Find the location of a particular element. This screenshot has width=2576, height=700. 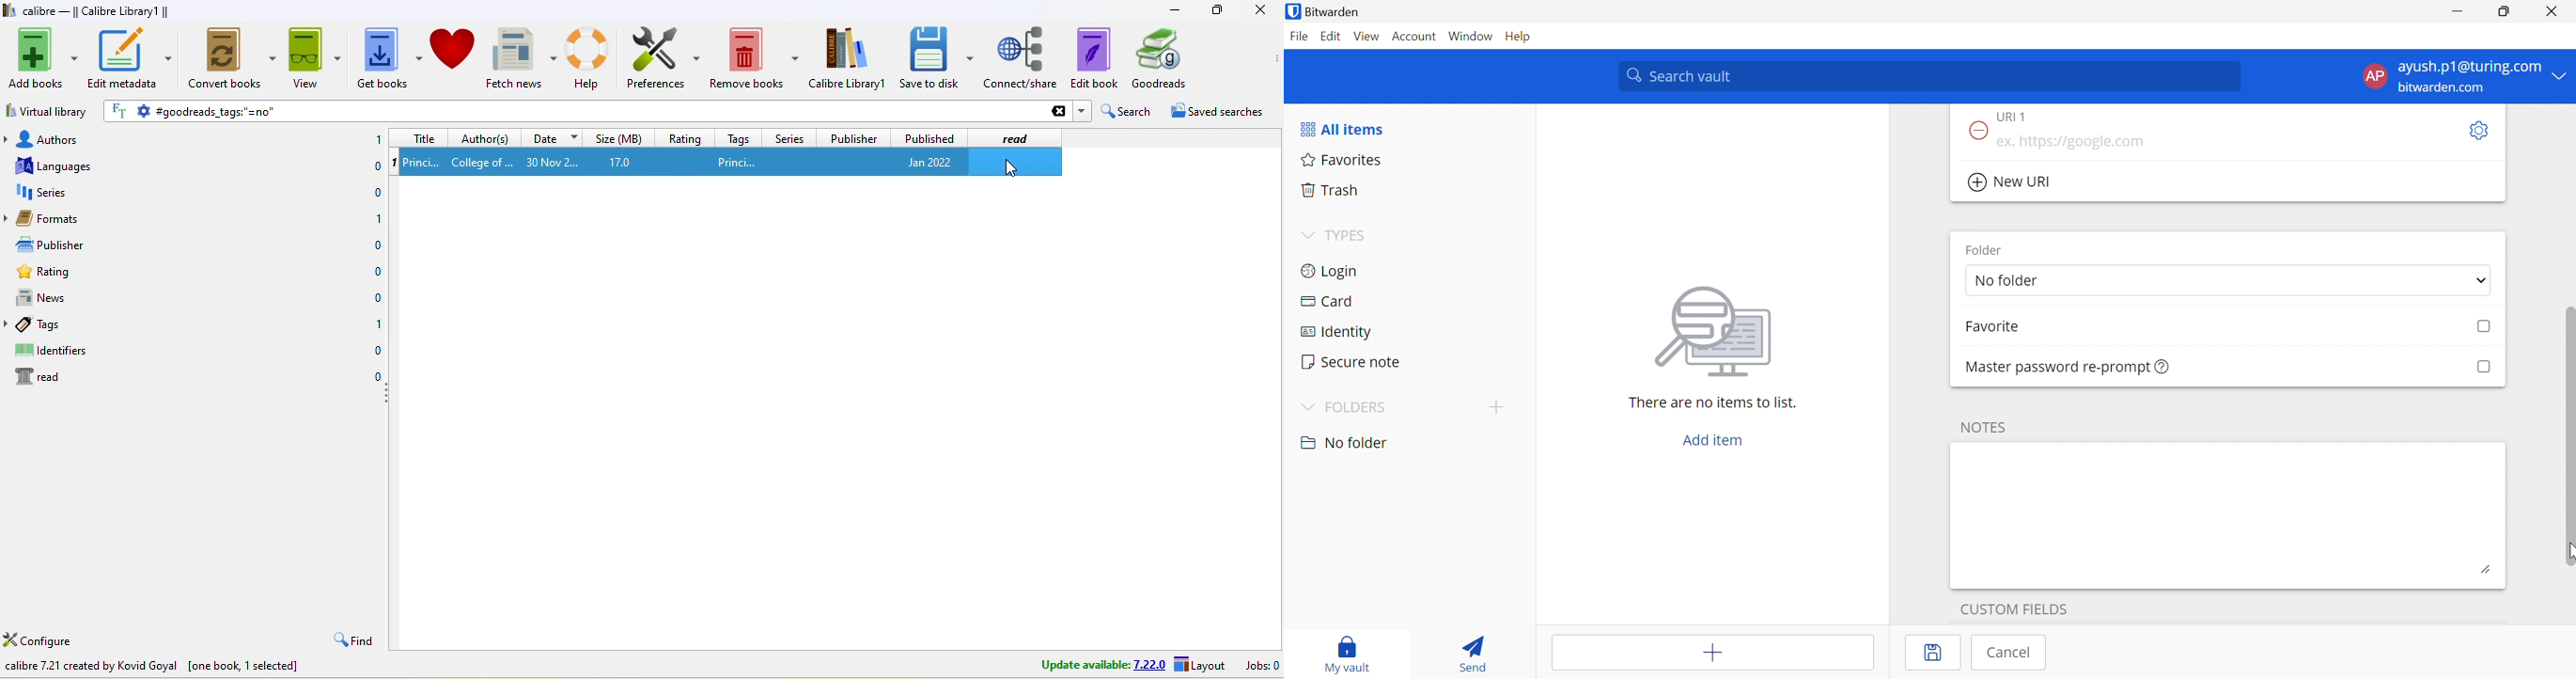

find is located at coordinates (352, 639).